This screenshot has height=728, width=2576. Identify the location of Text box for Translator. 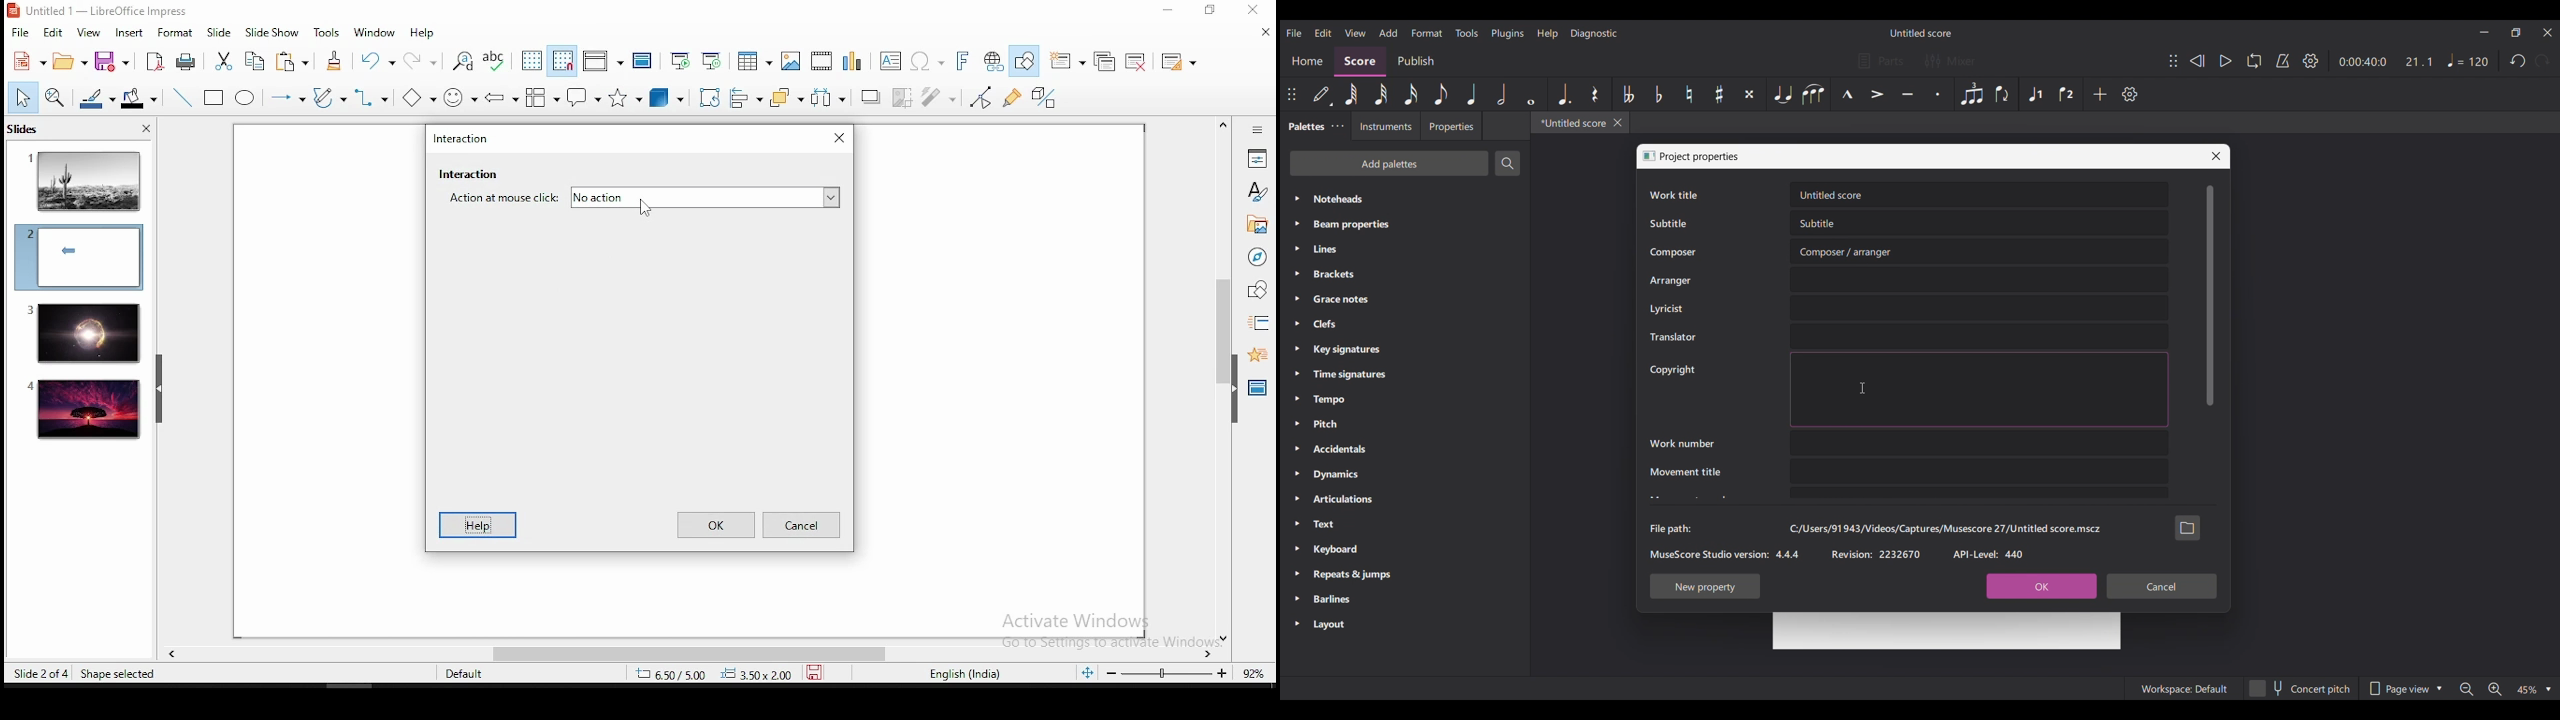
(1979, 336).